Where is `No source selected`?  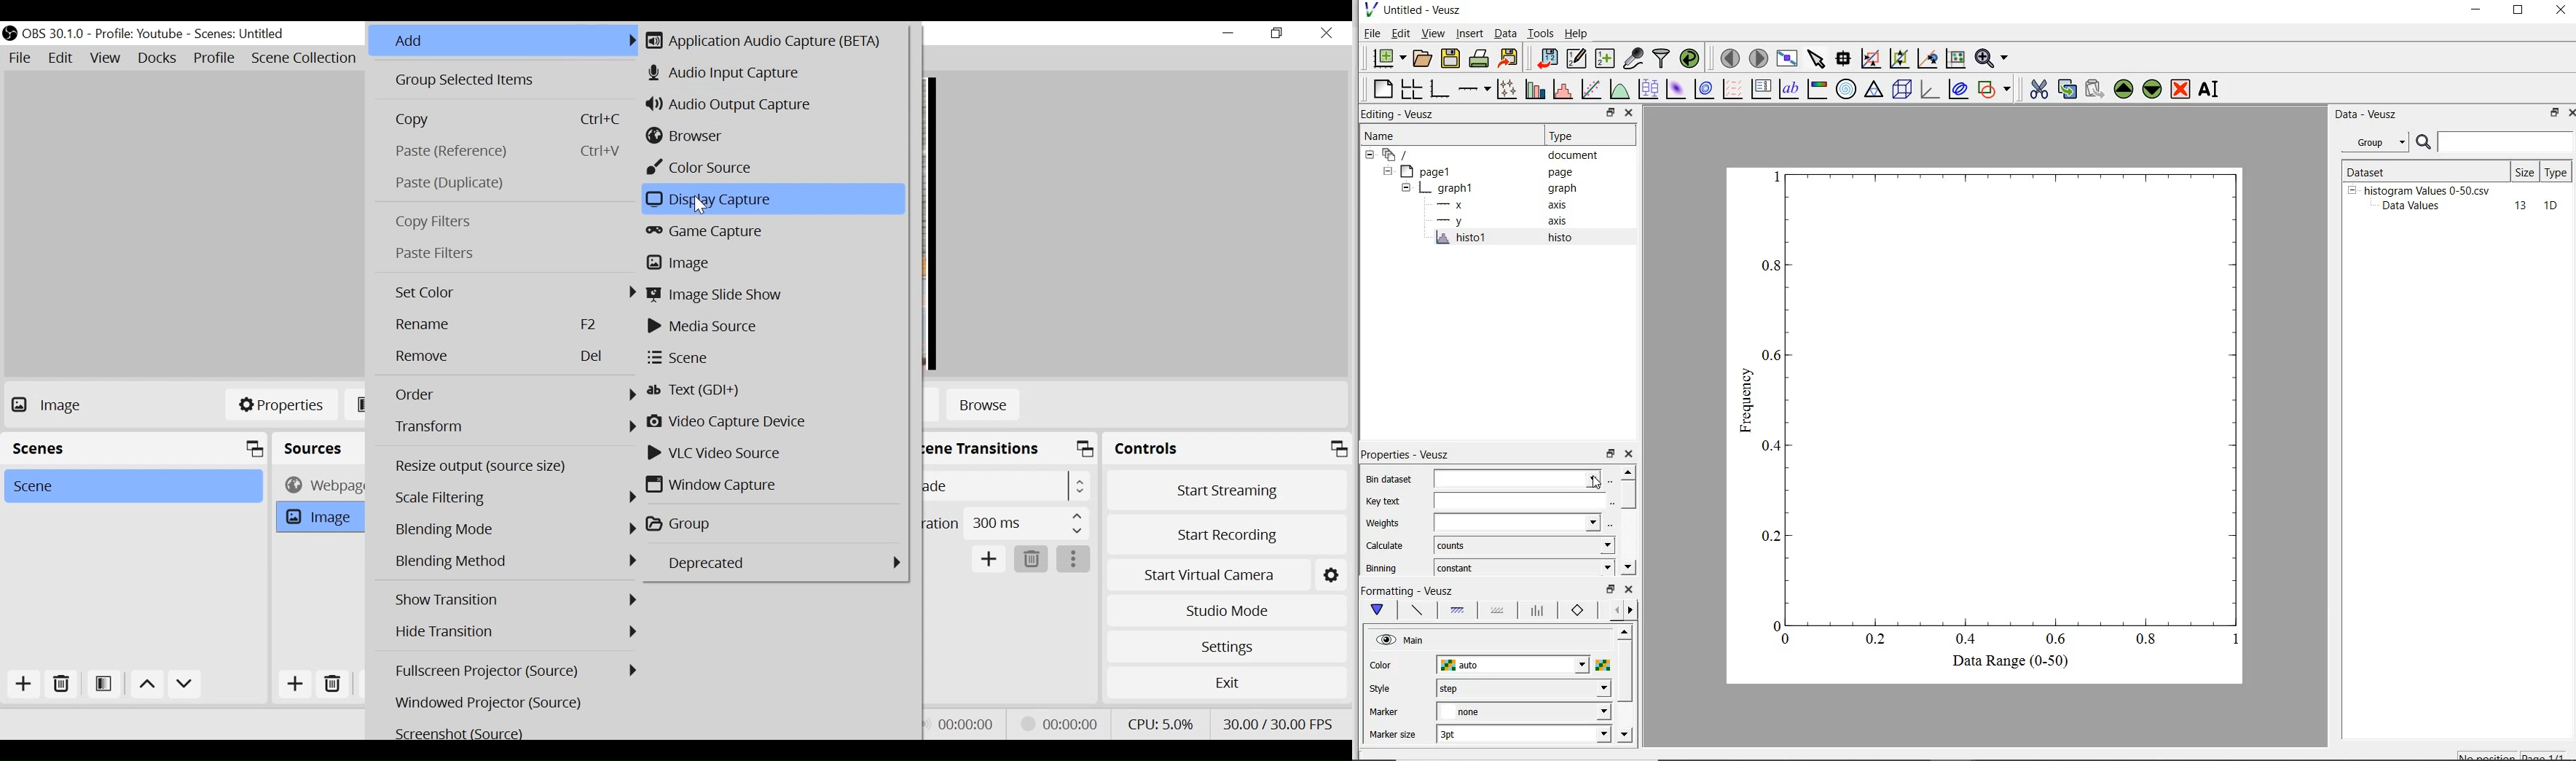 No source selected is located at coordinates (73, 404).